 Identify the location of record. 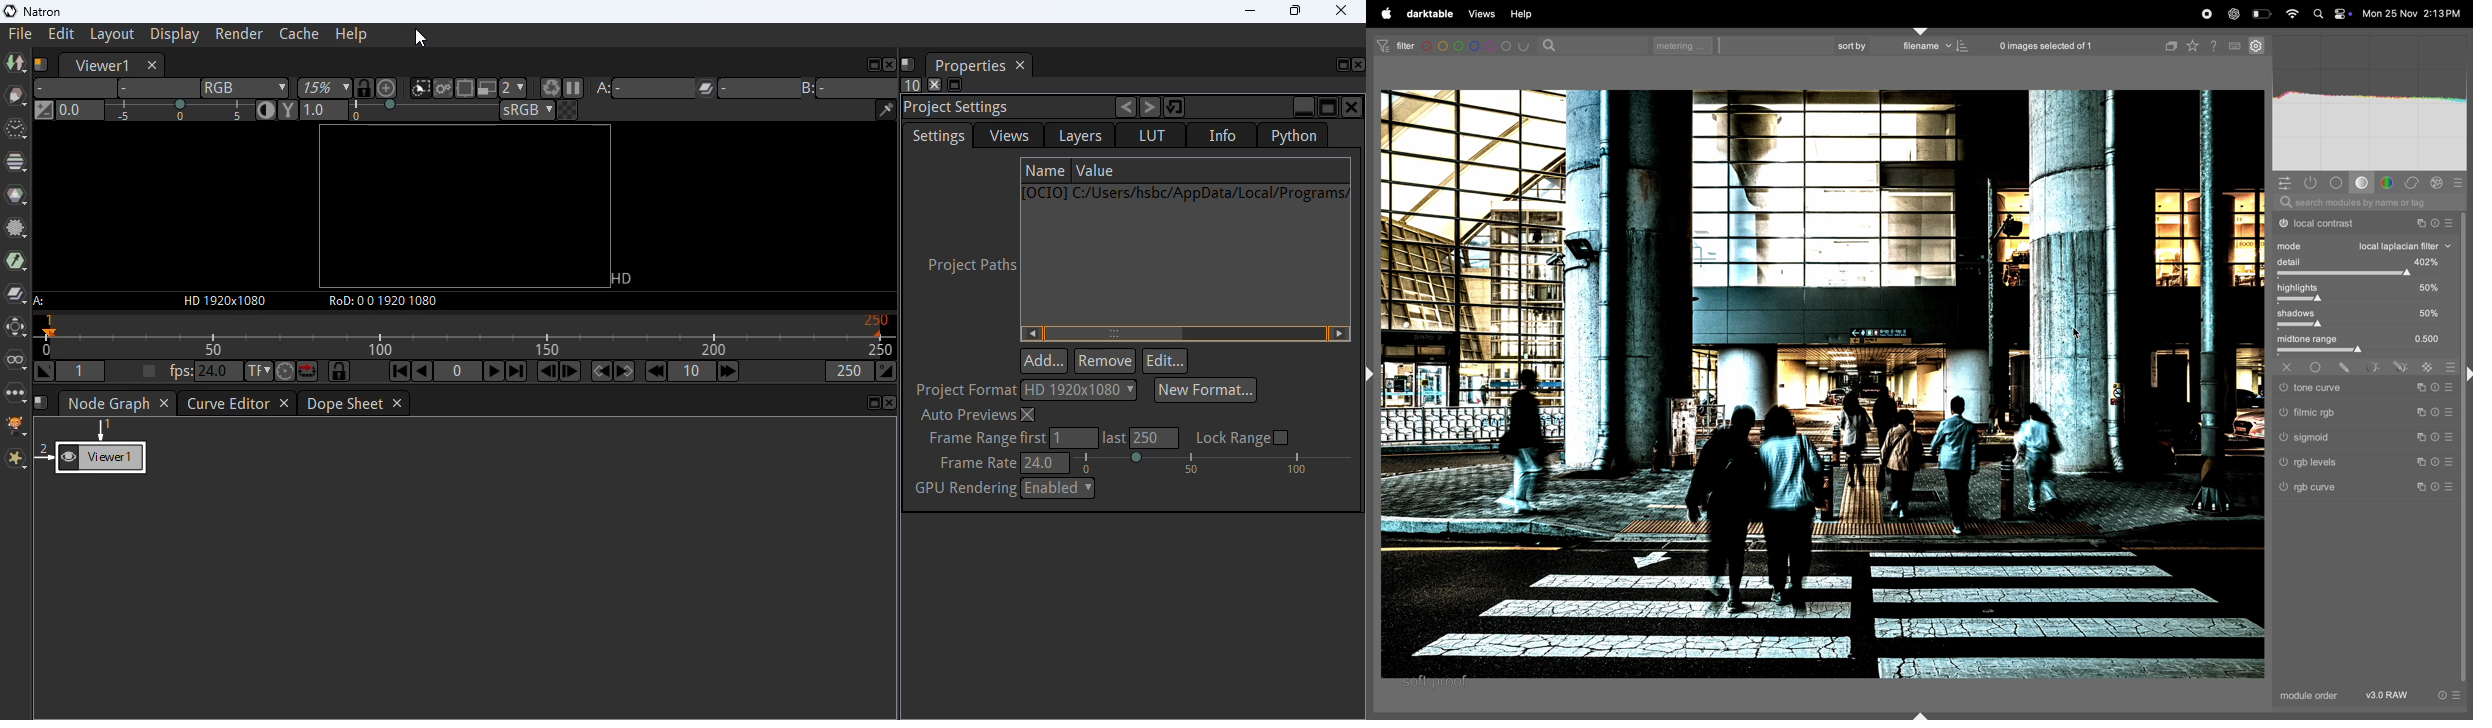
(2208, 14).